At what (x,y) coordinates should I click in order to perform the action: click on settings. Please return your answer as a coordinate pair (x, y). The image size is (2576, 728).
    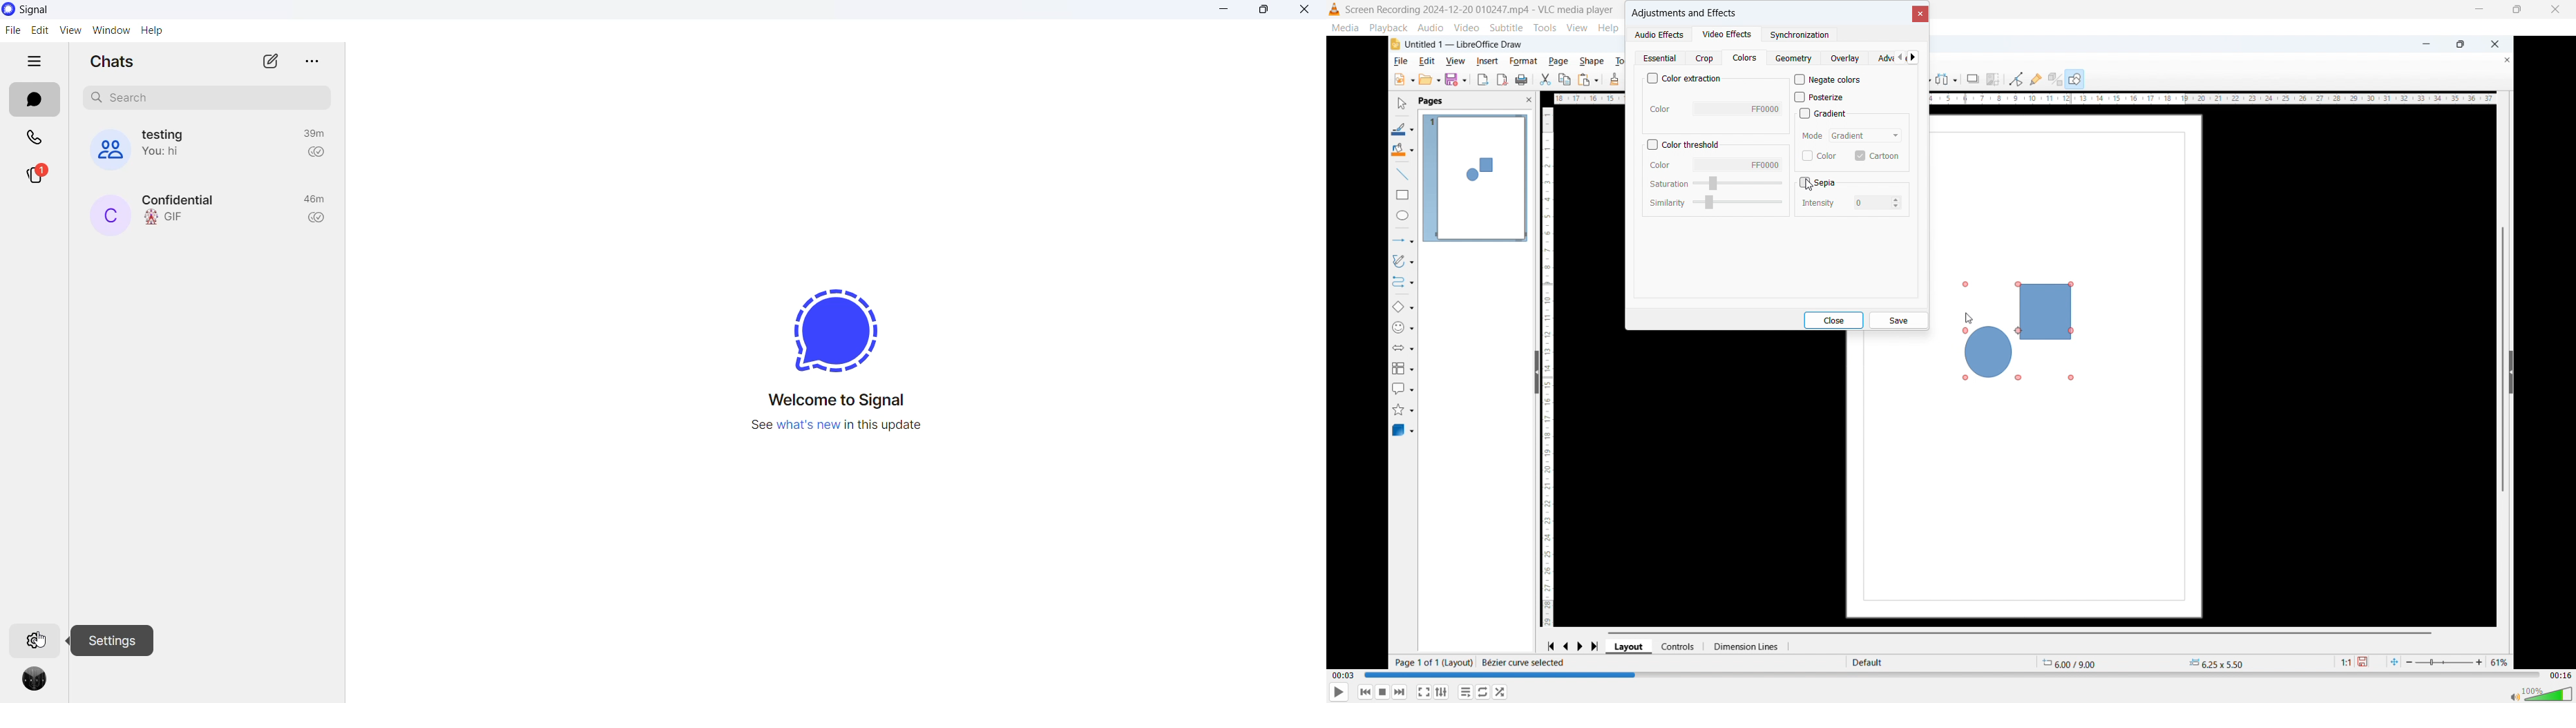
    Looking at the image, I should click on (110, 639).